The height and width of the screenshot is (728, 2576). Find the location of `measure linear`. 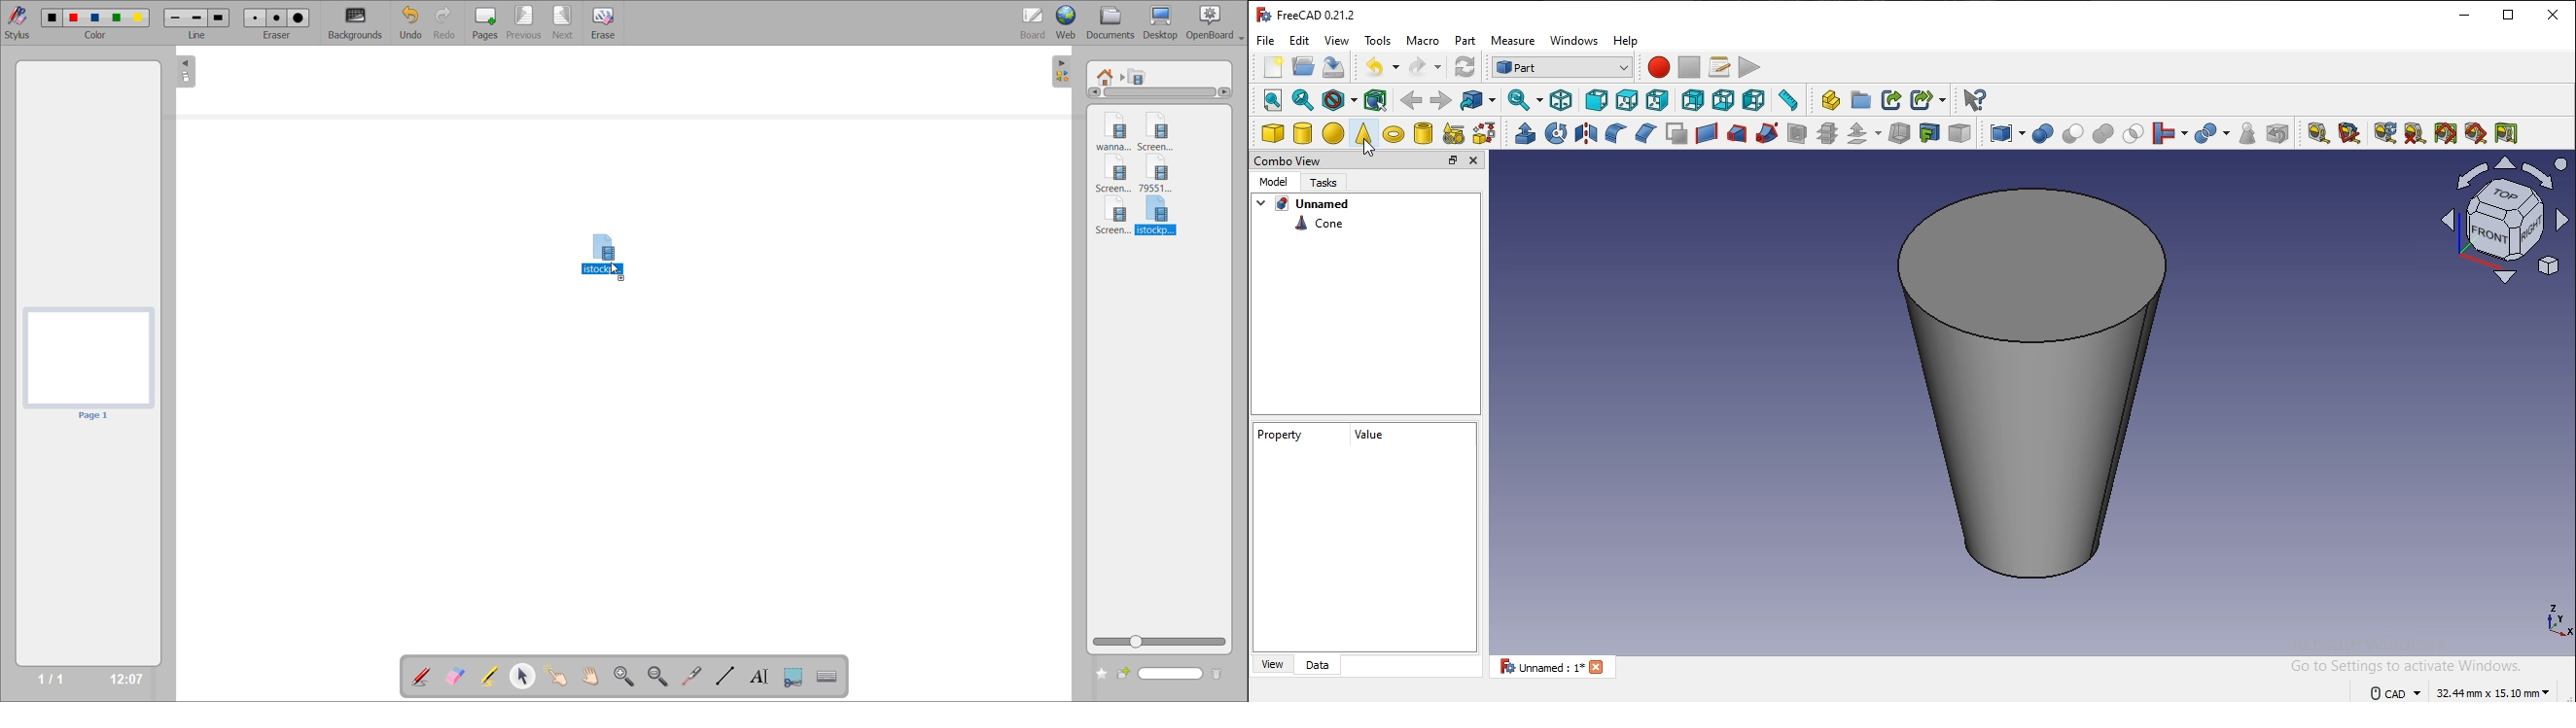

measure linear is located at coordinates (2317, 133).